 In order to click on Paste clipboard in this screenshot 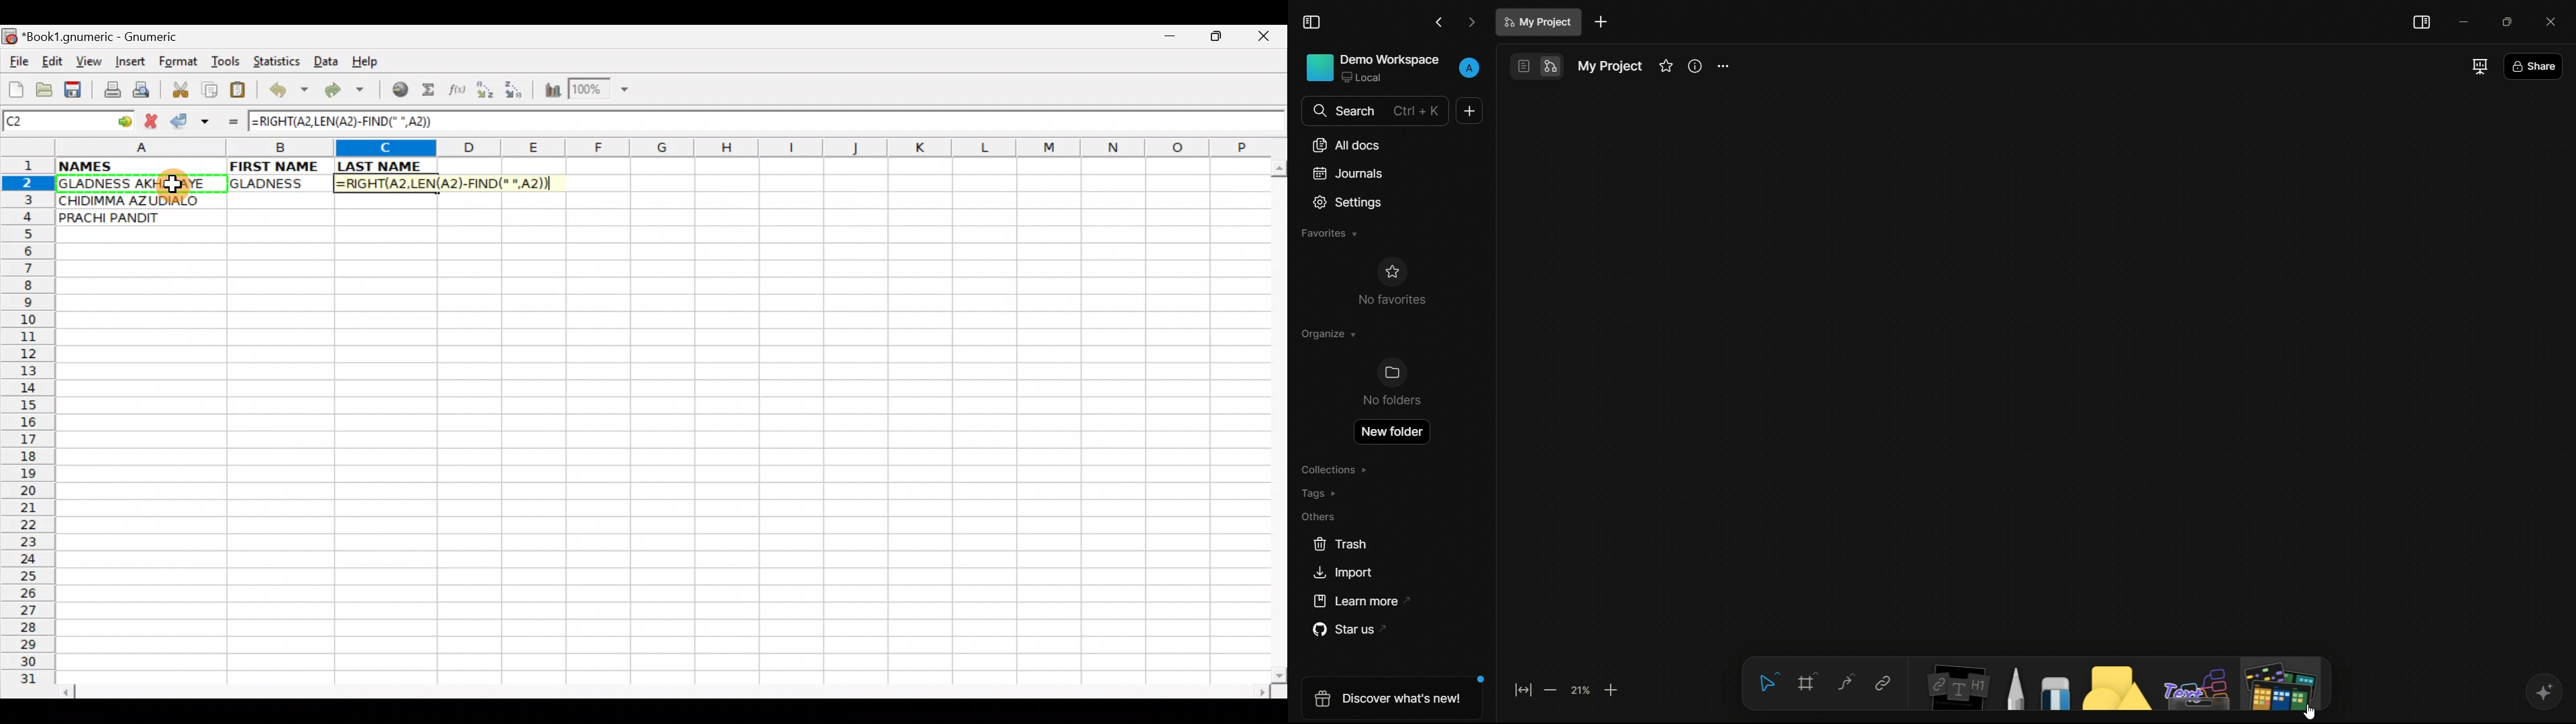, I will do `click(242, 92)`.